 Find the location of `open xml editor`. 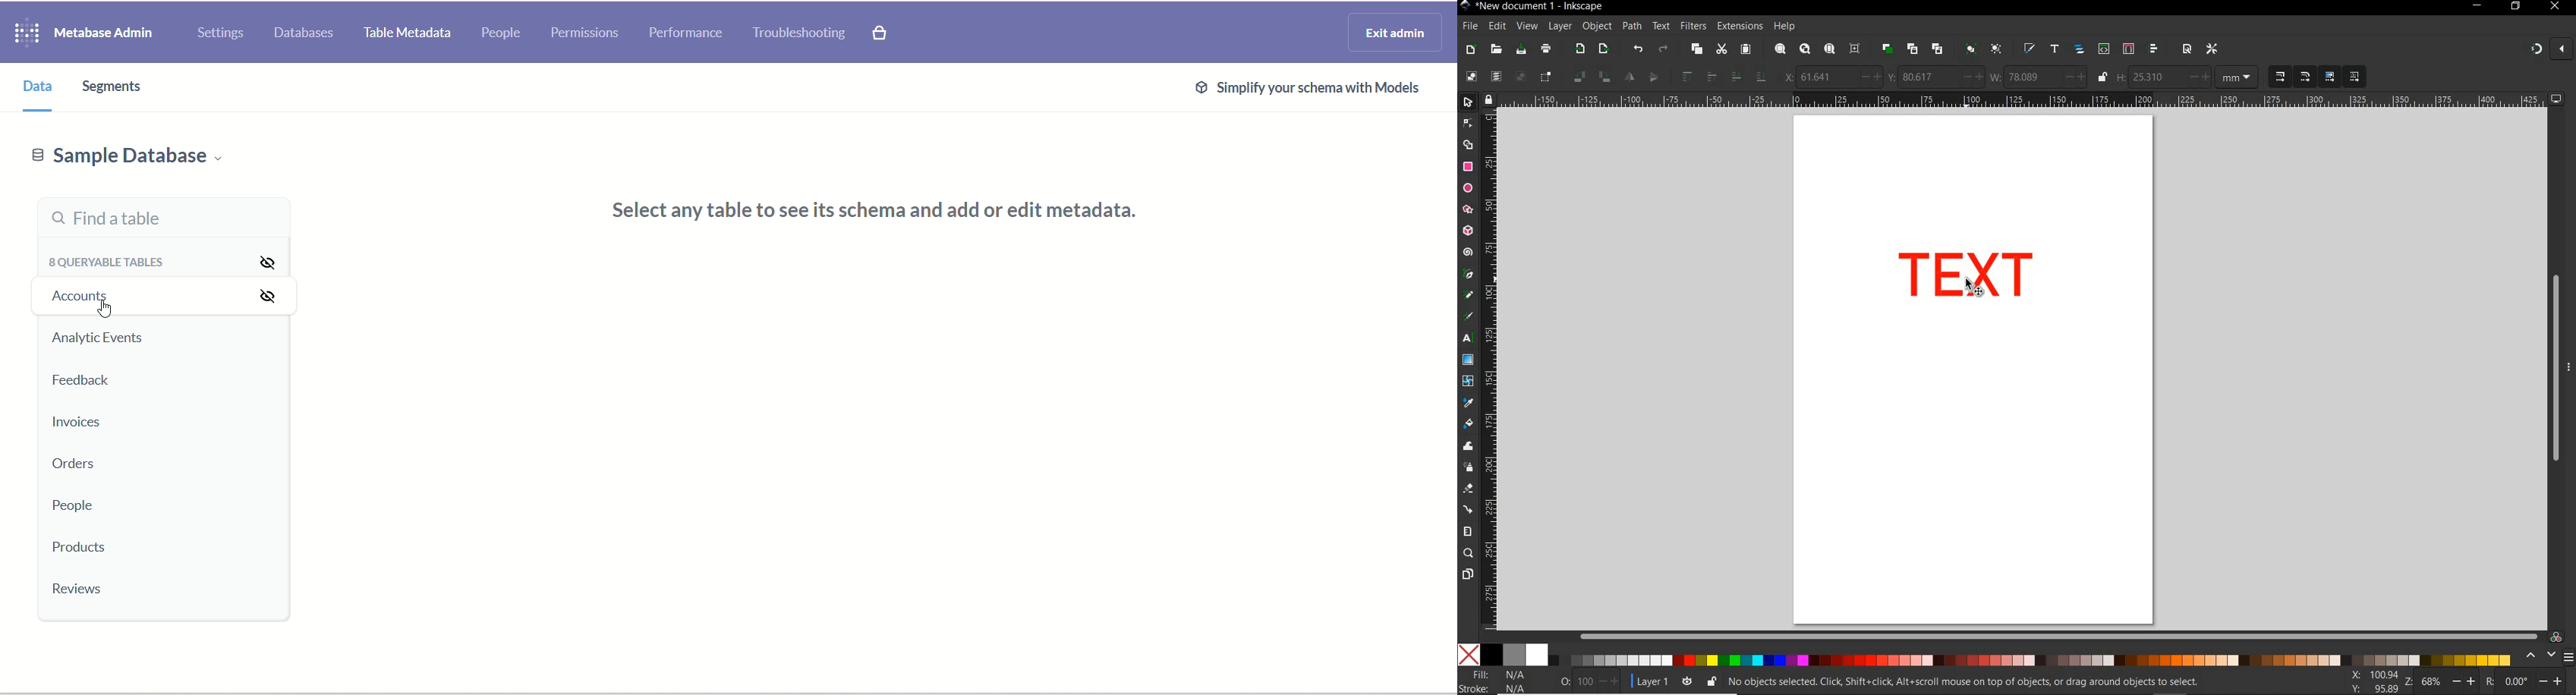

open xml editor is located at coordinates (2103, 49).